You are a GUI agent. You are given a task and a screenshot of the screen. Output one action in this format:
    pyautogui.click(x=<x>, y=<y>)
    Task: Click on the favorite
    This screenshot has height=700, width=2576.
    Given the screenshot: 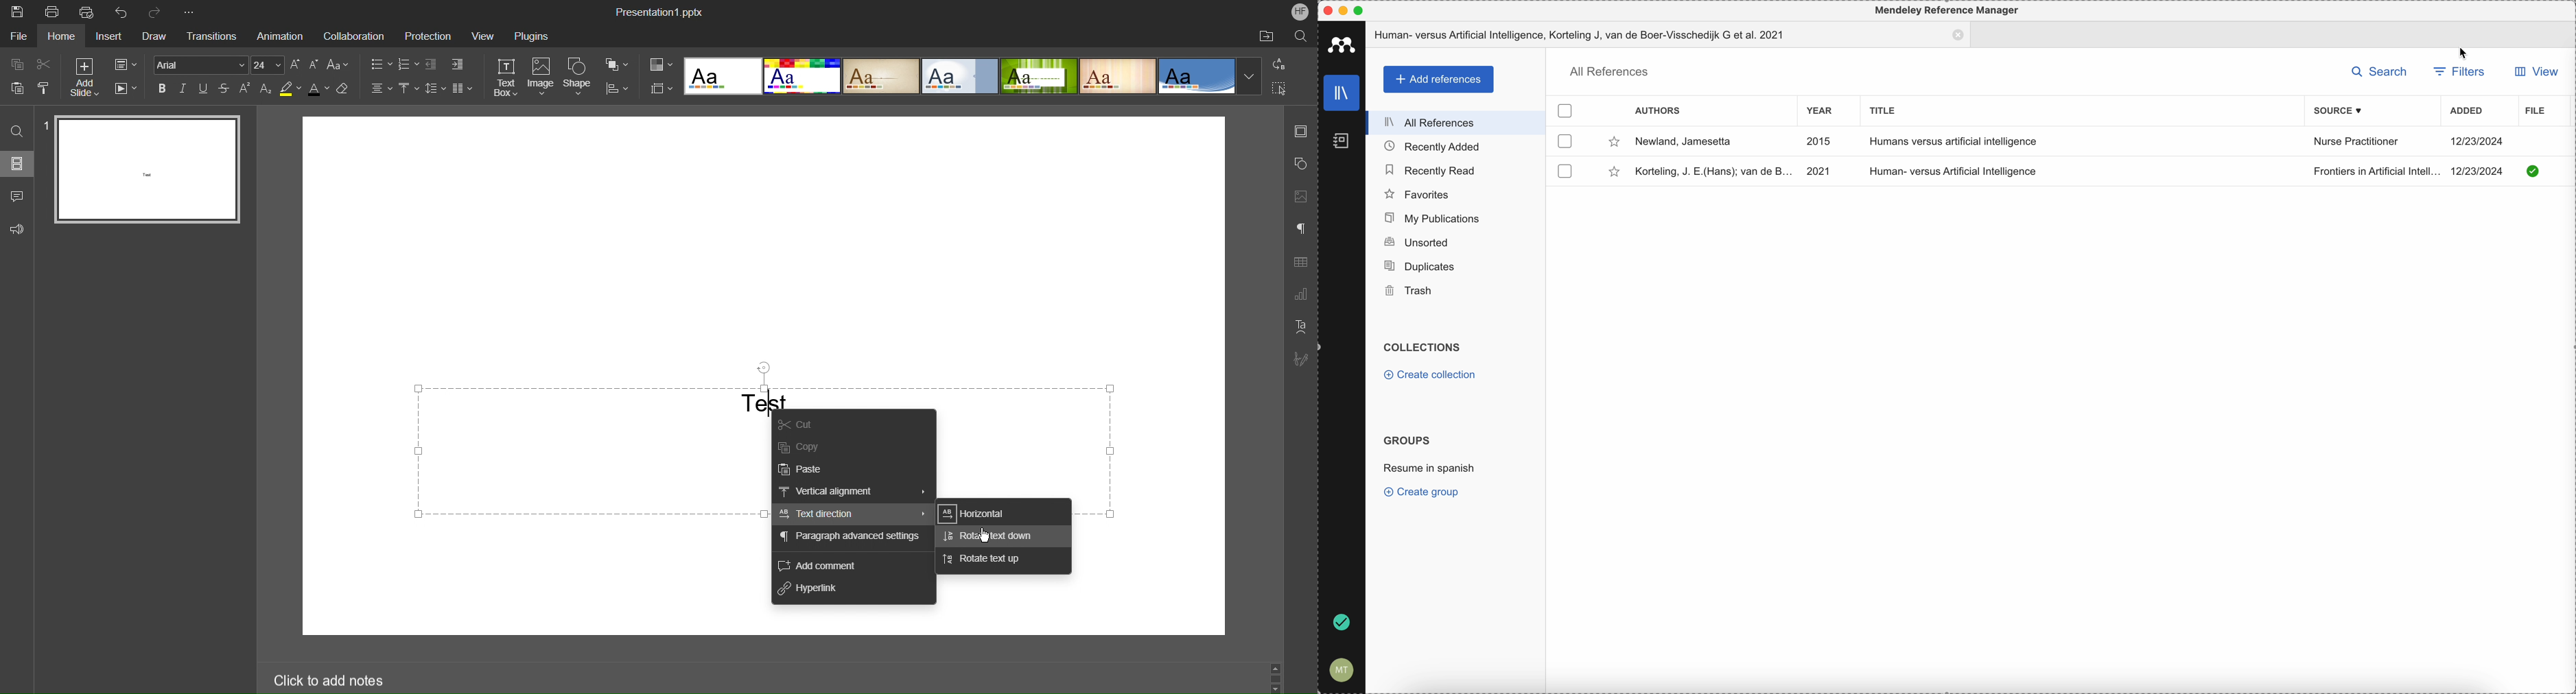 What is the action you would take?
    pyautogui.click(x=1612, y=142)
    